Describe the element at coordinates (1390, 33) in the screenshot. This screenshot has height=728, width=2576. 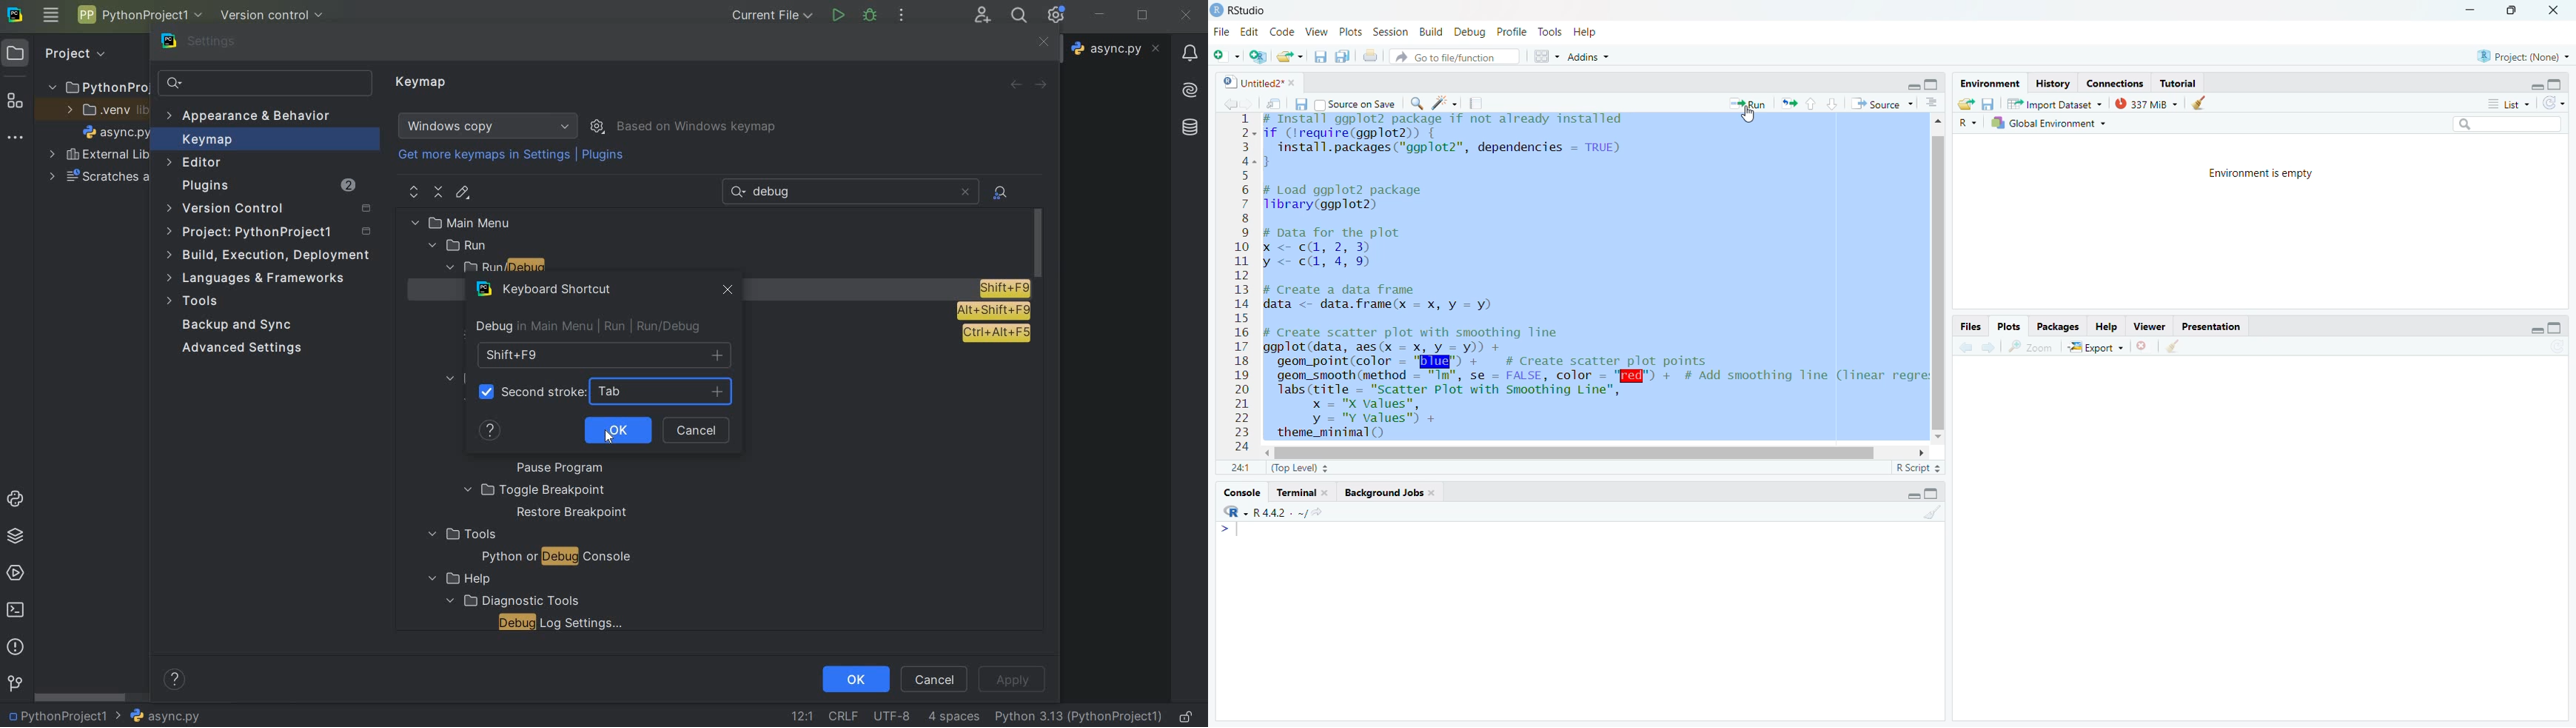
I see `Session` at that location.